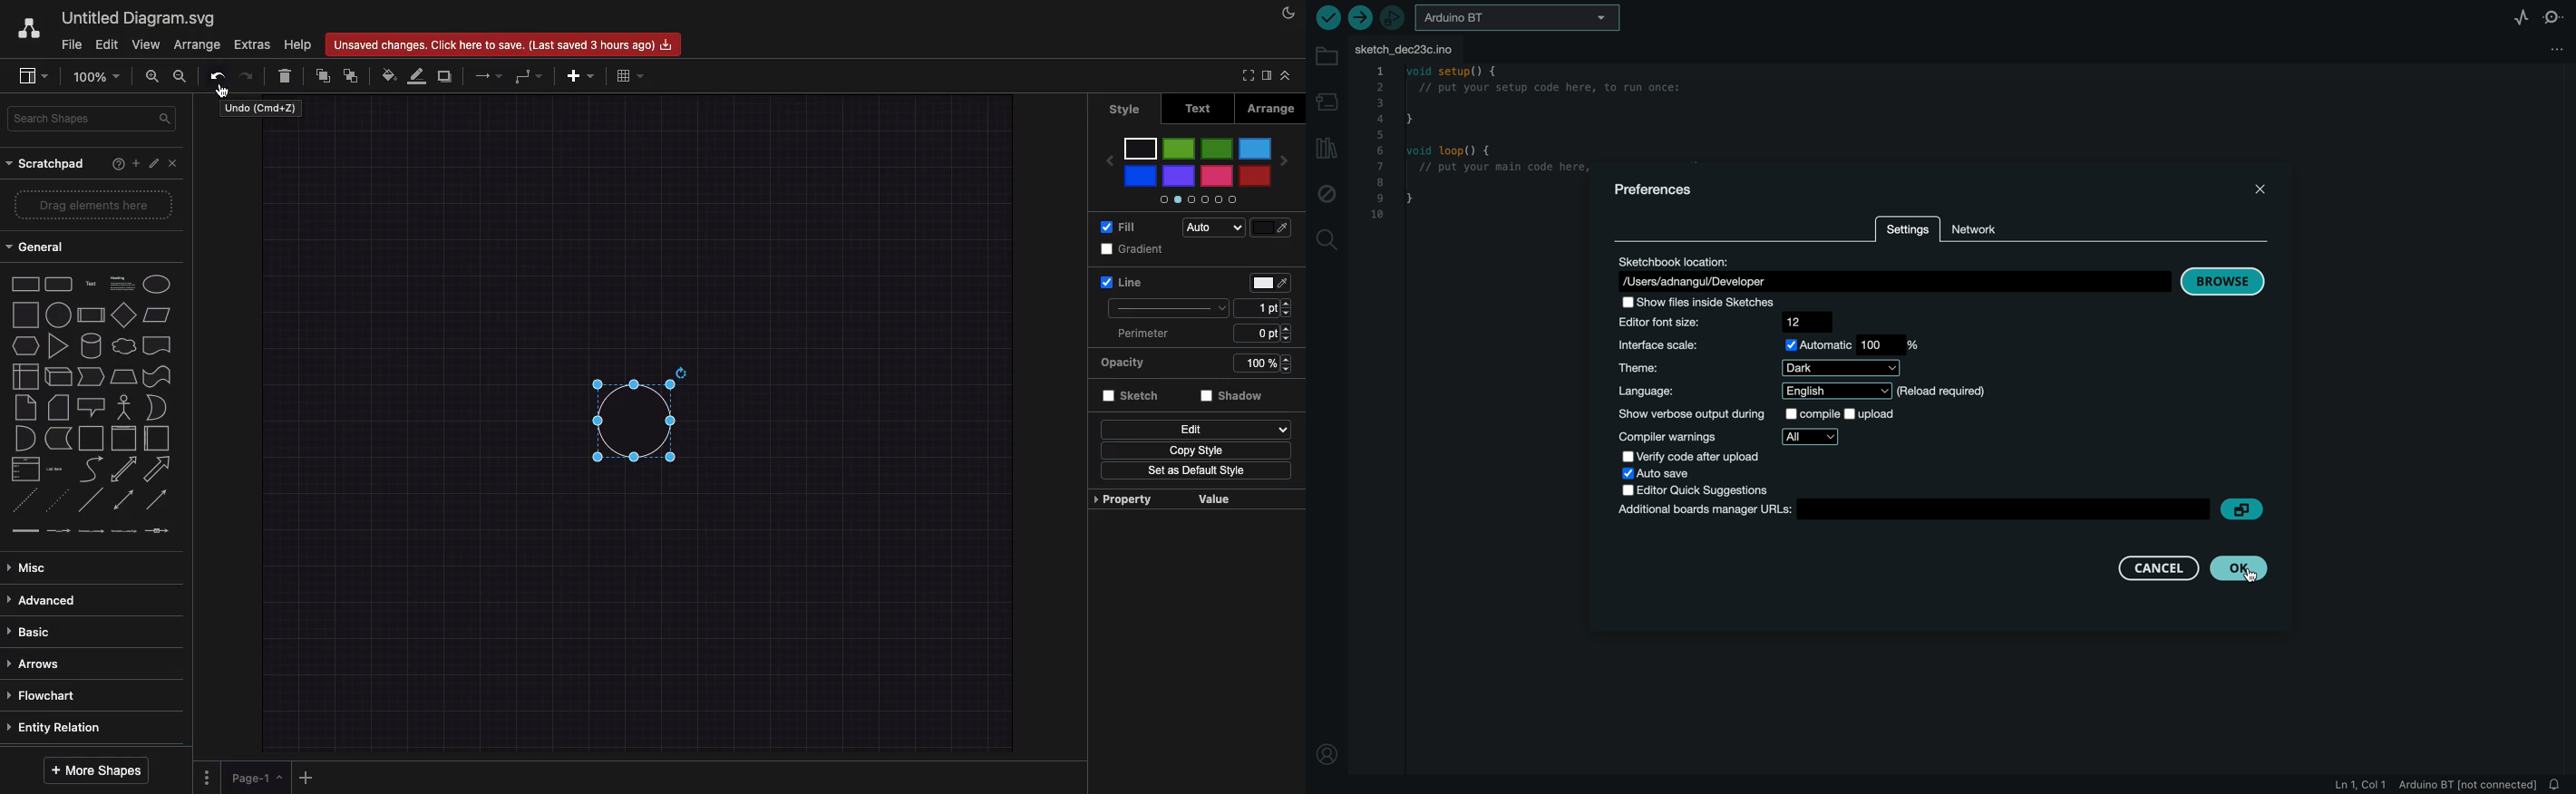 The image size is (2576, 812). Describe the element at coordinates (1134, 248) in the screenshot. I see `Gradient` at that location.